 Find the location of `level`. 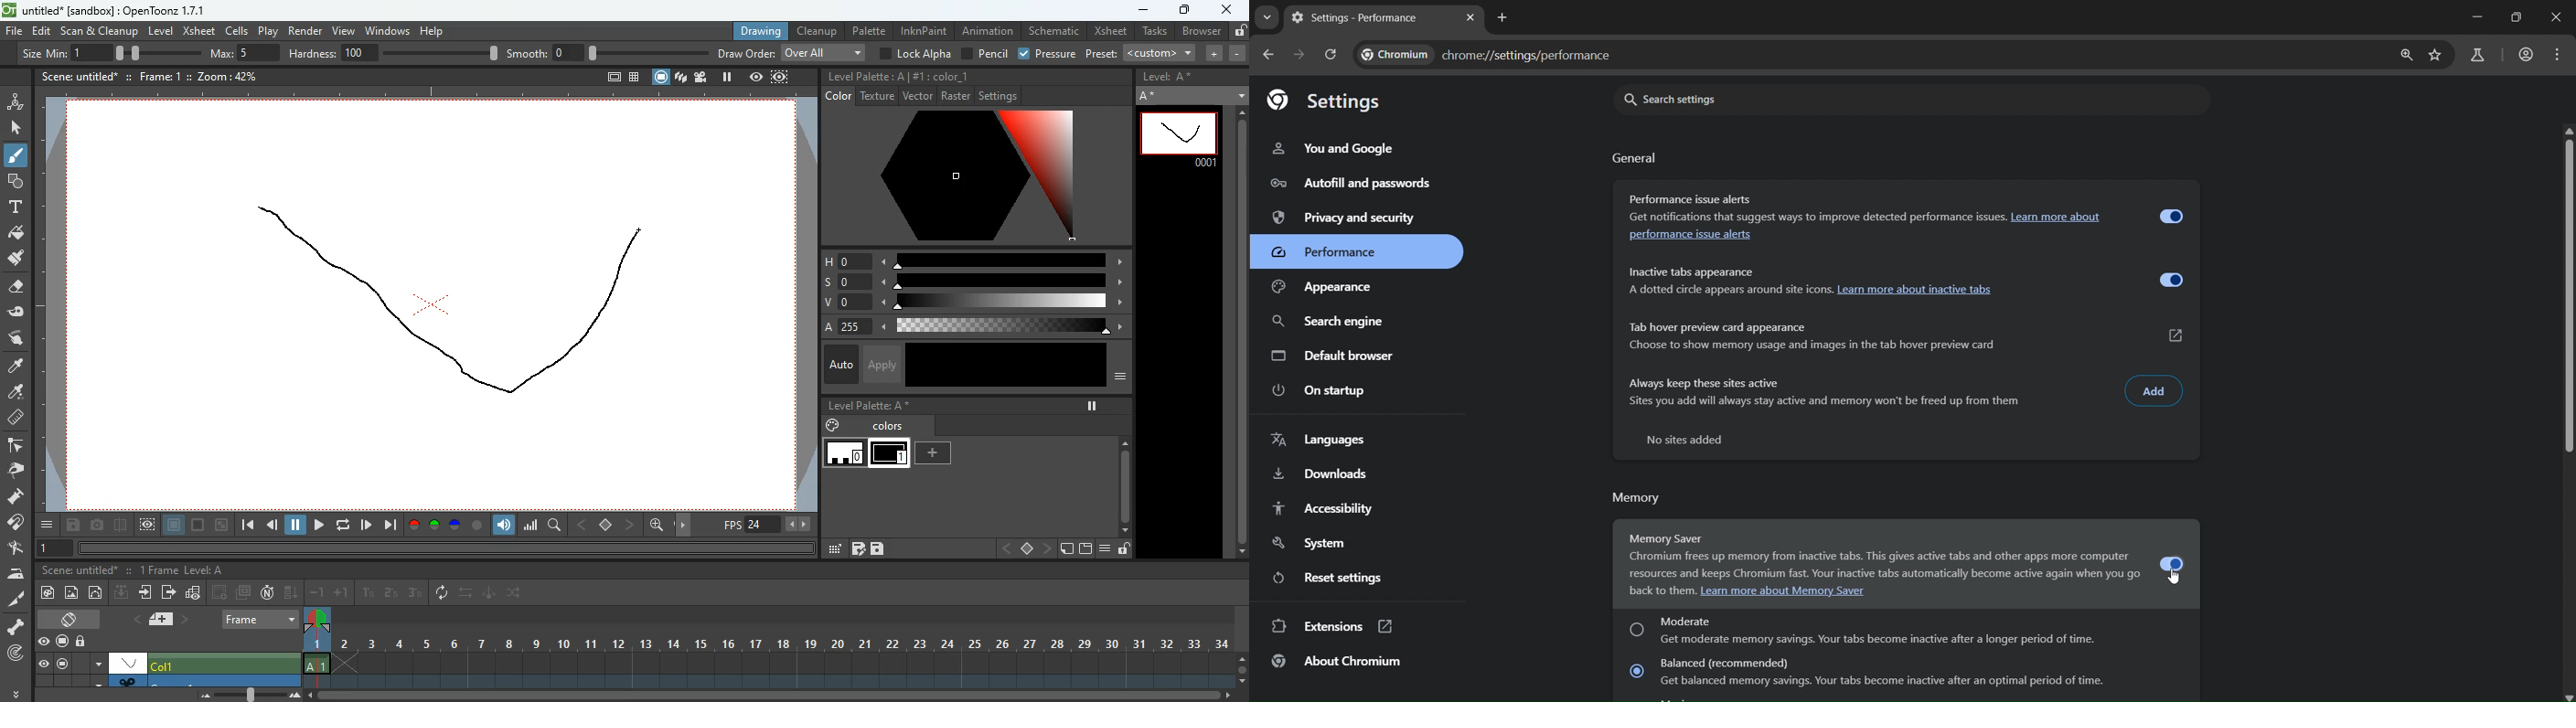

level is located at coordinates (160, 31).